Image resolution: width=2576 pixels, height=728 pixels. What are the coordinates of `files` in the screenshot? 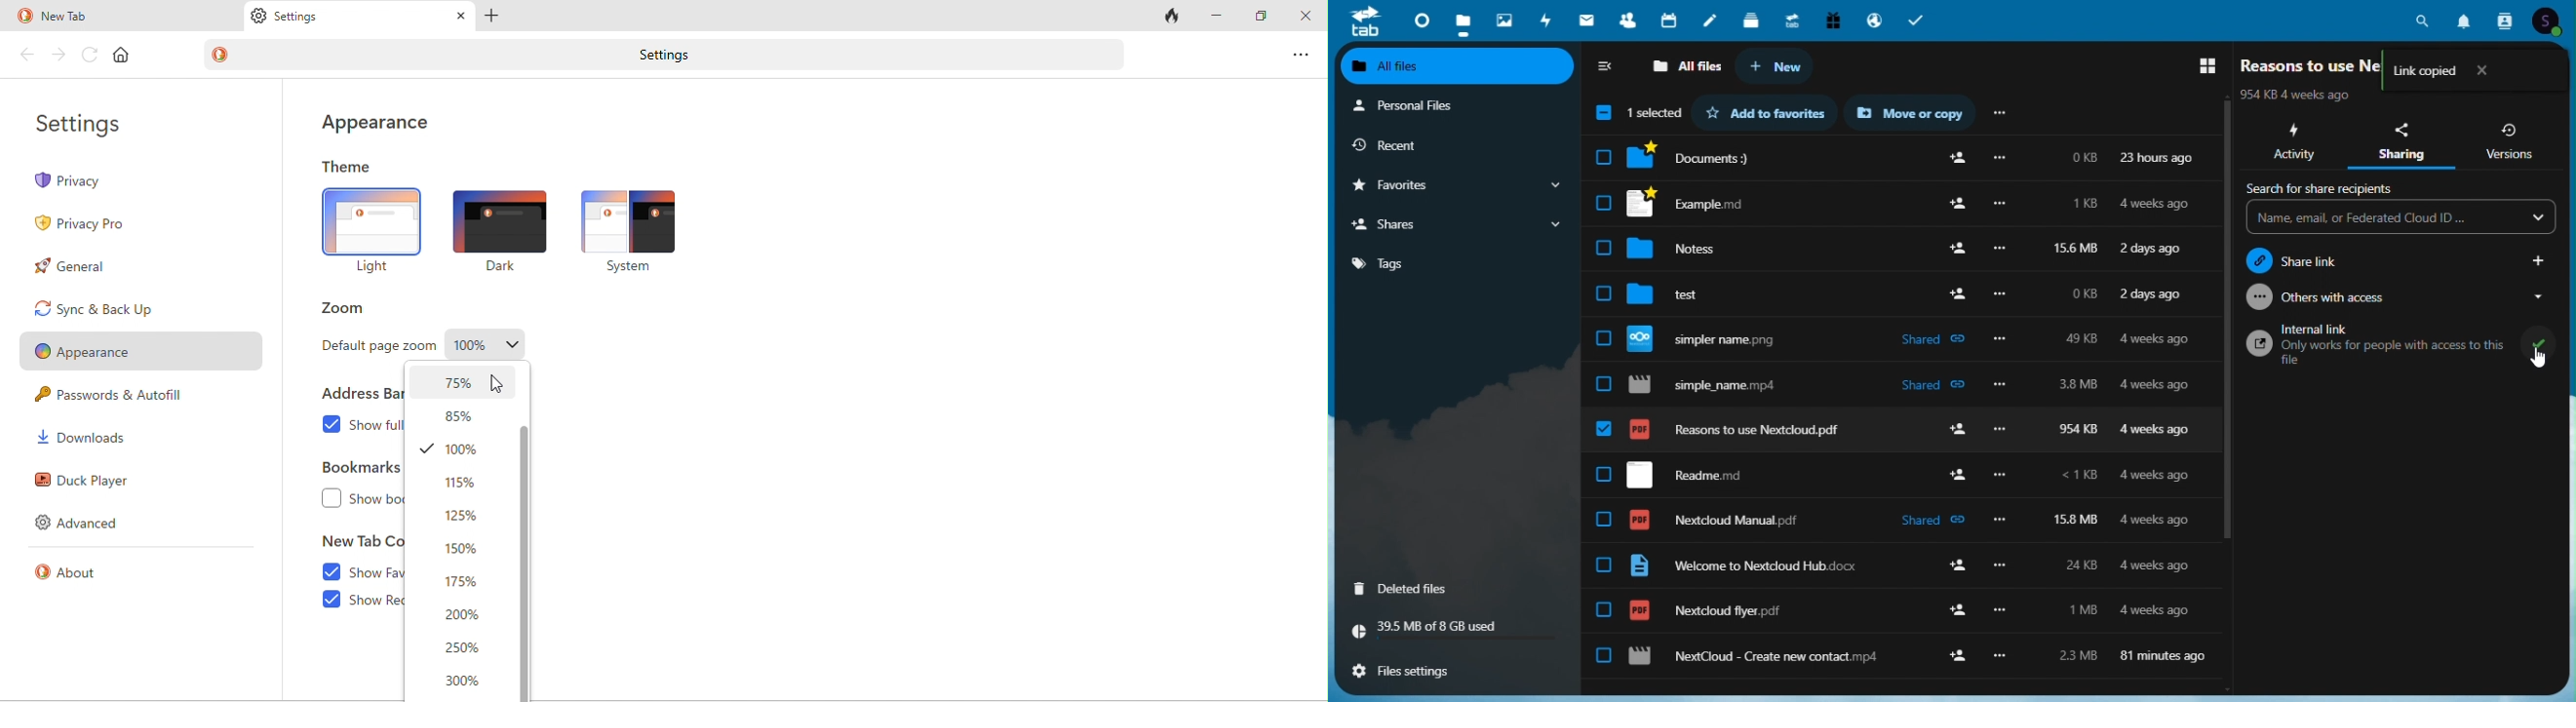 It's located at (1464, 20).